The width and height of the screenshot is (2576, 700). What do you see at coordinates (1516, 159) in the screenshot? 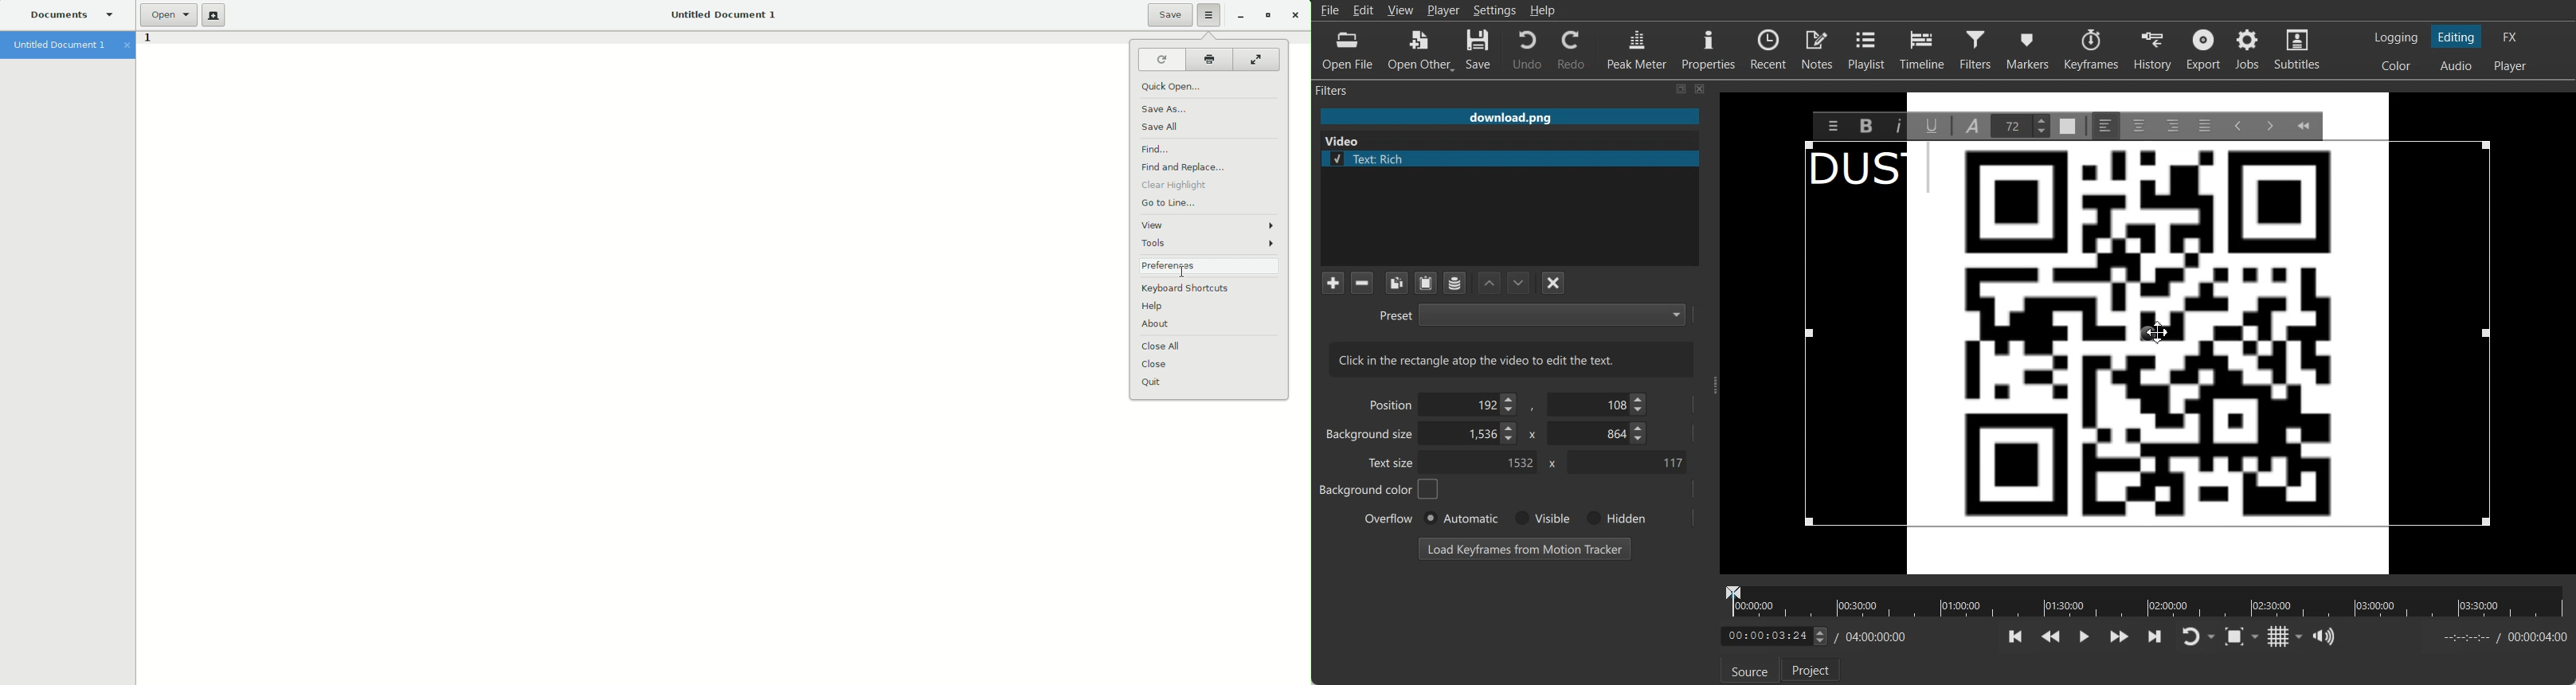
I see `Text rich file` at bounding box center [1516, 159].